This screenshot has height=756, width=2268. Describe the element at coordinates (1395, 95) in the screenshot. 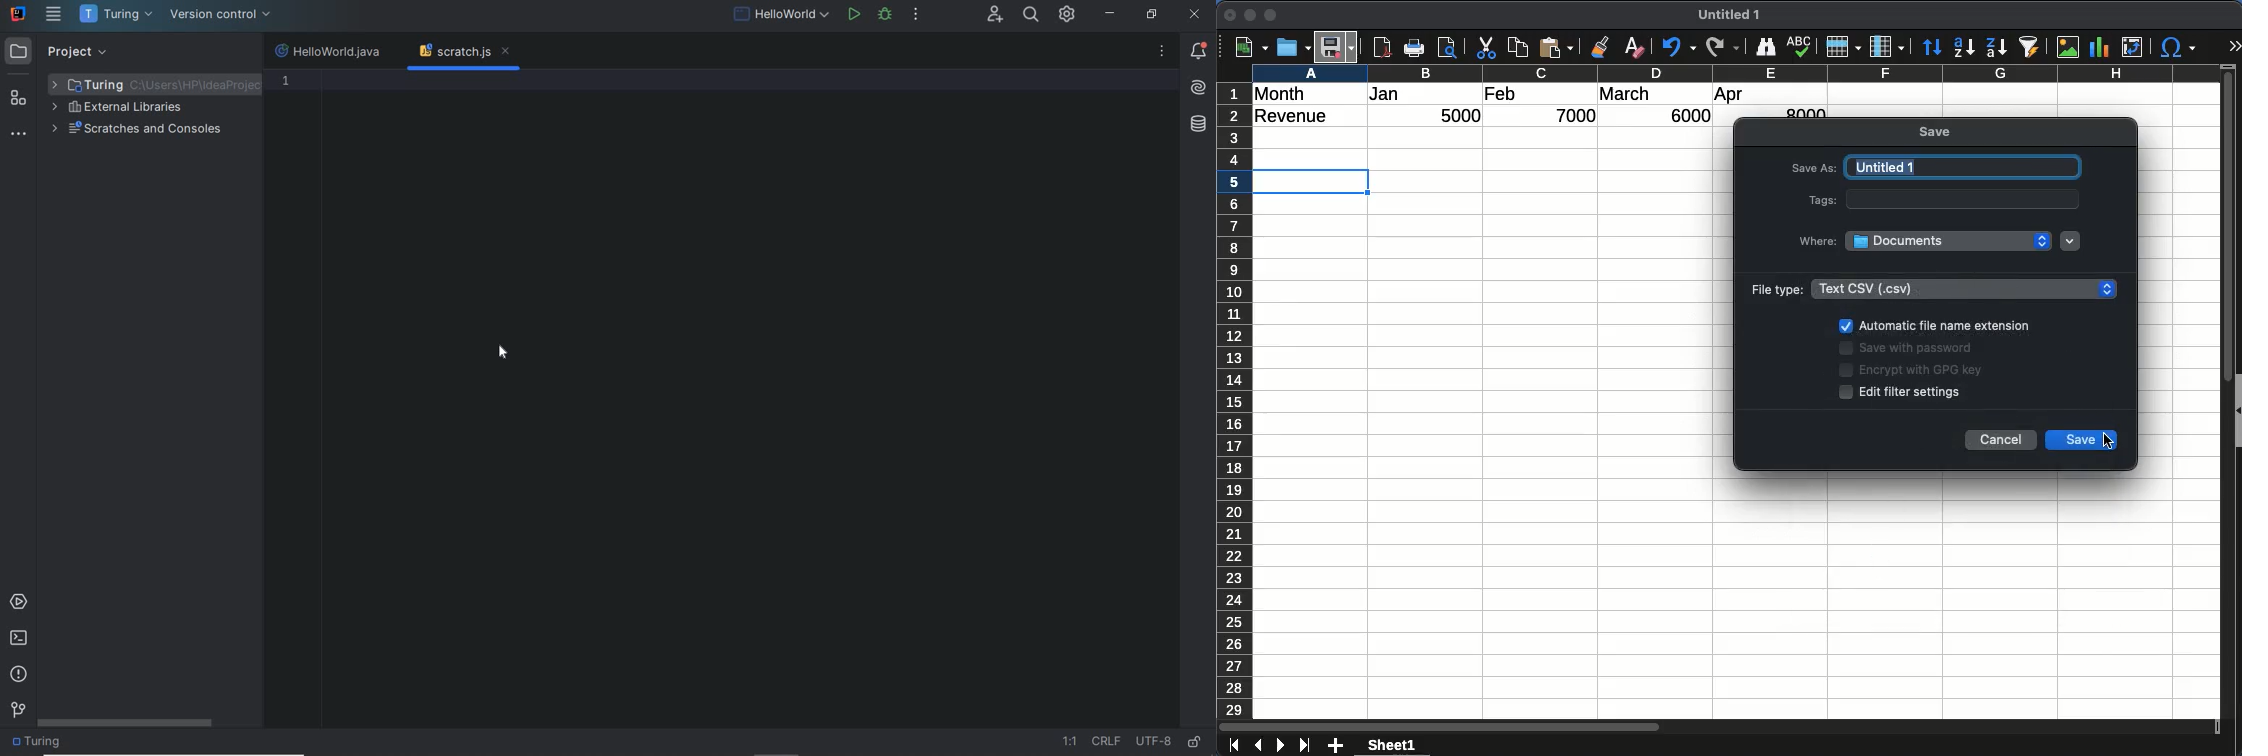

I see `jan` at that location.